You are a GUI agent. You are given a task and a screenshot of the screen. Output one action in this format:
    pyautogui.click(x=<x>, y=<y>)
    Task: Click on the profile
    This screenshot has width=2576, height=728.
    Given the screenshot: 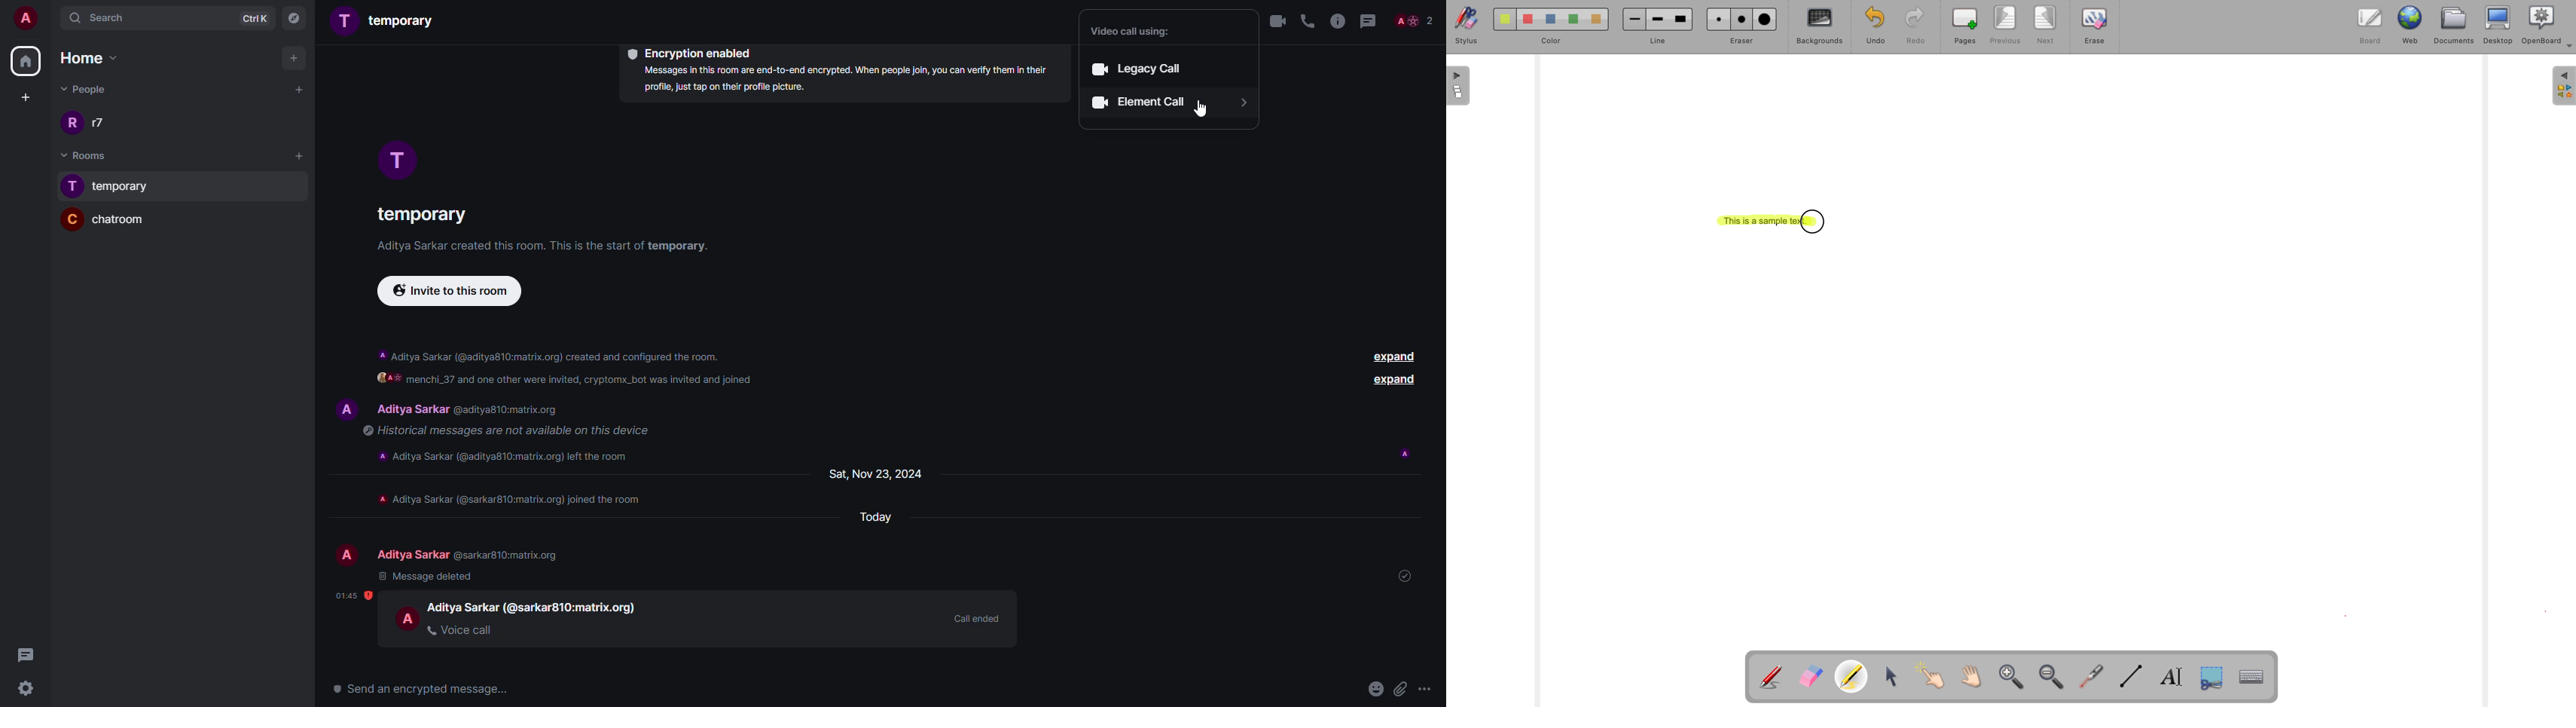 What is the action you would take?
    pyautogui.click(x=72, y=186)
    